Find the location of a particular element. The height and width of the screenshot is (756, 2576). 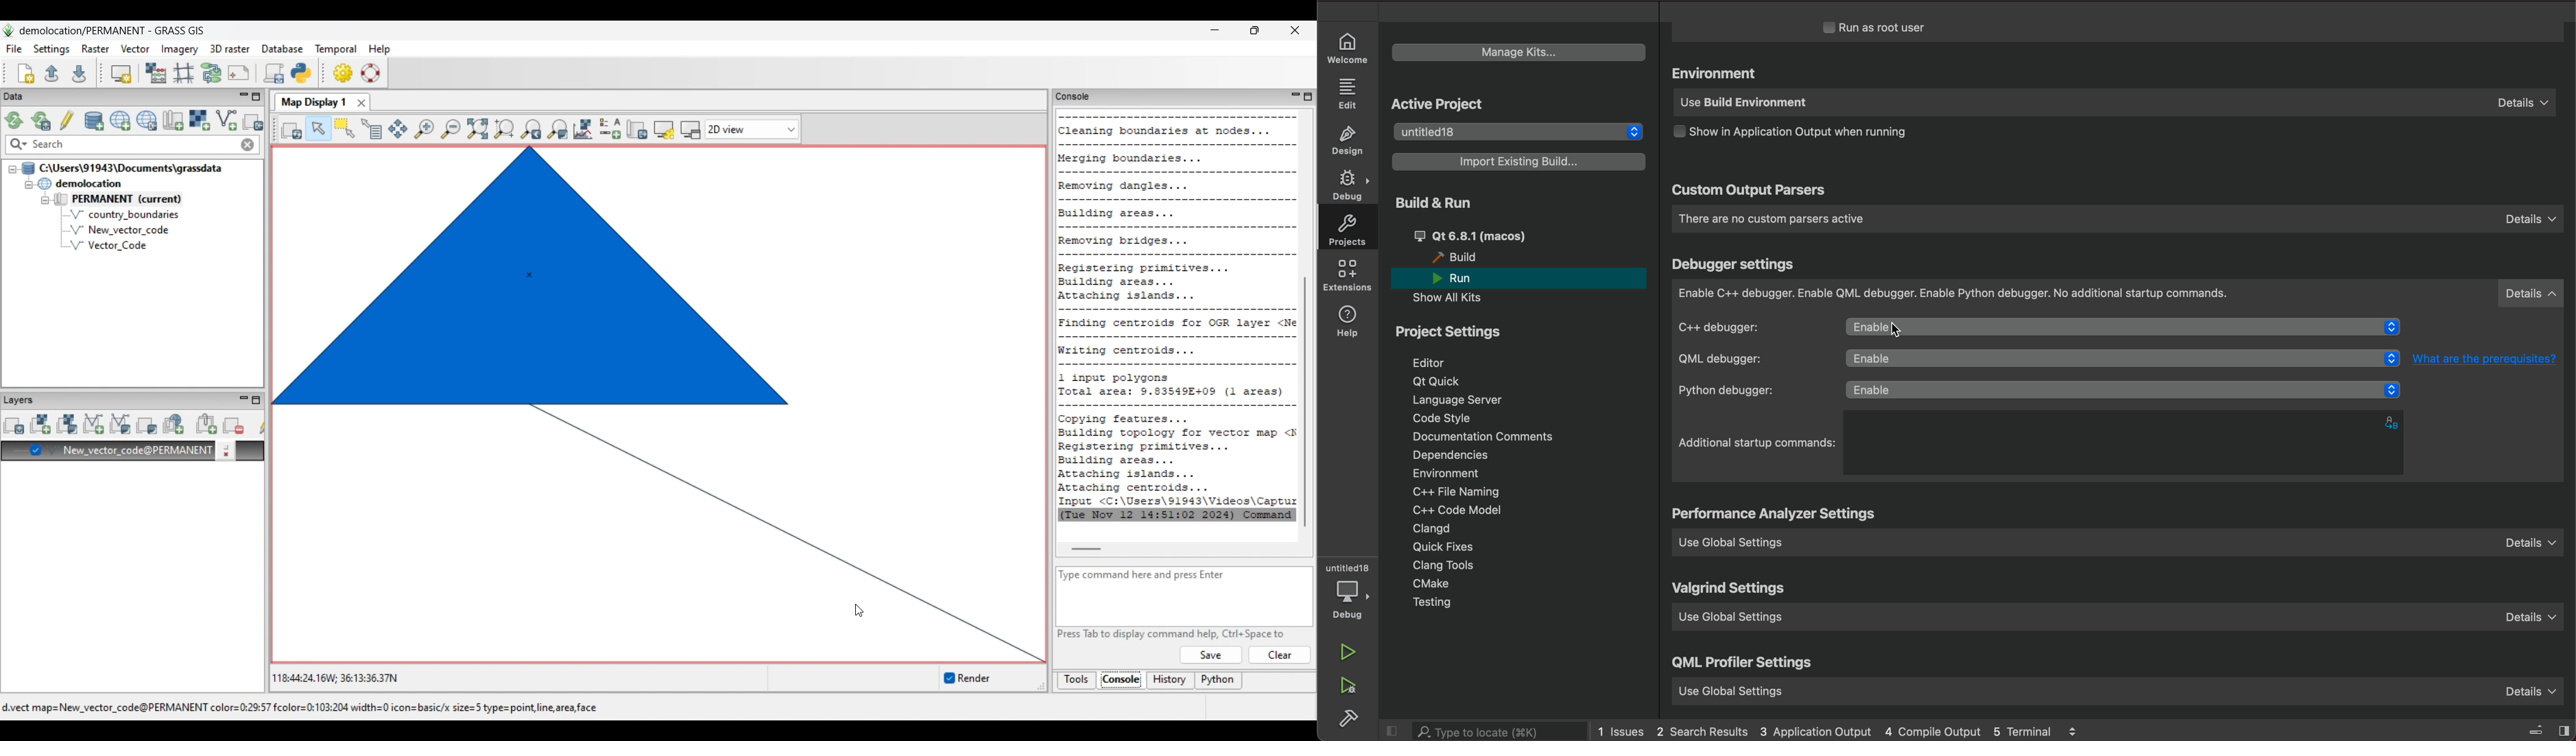

testing is located at coordinates (1434, 602).